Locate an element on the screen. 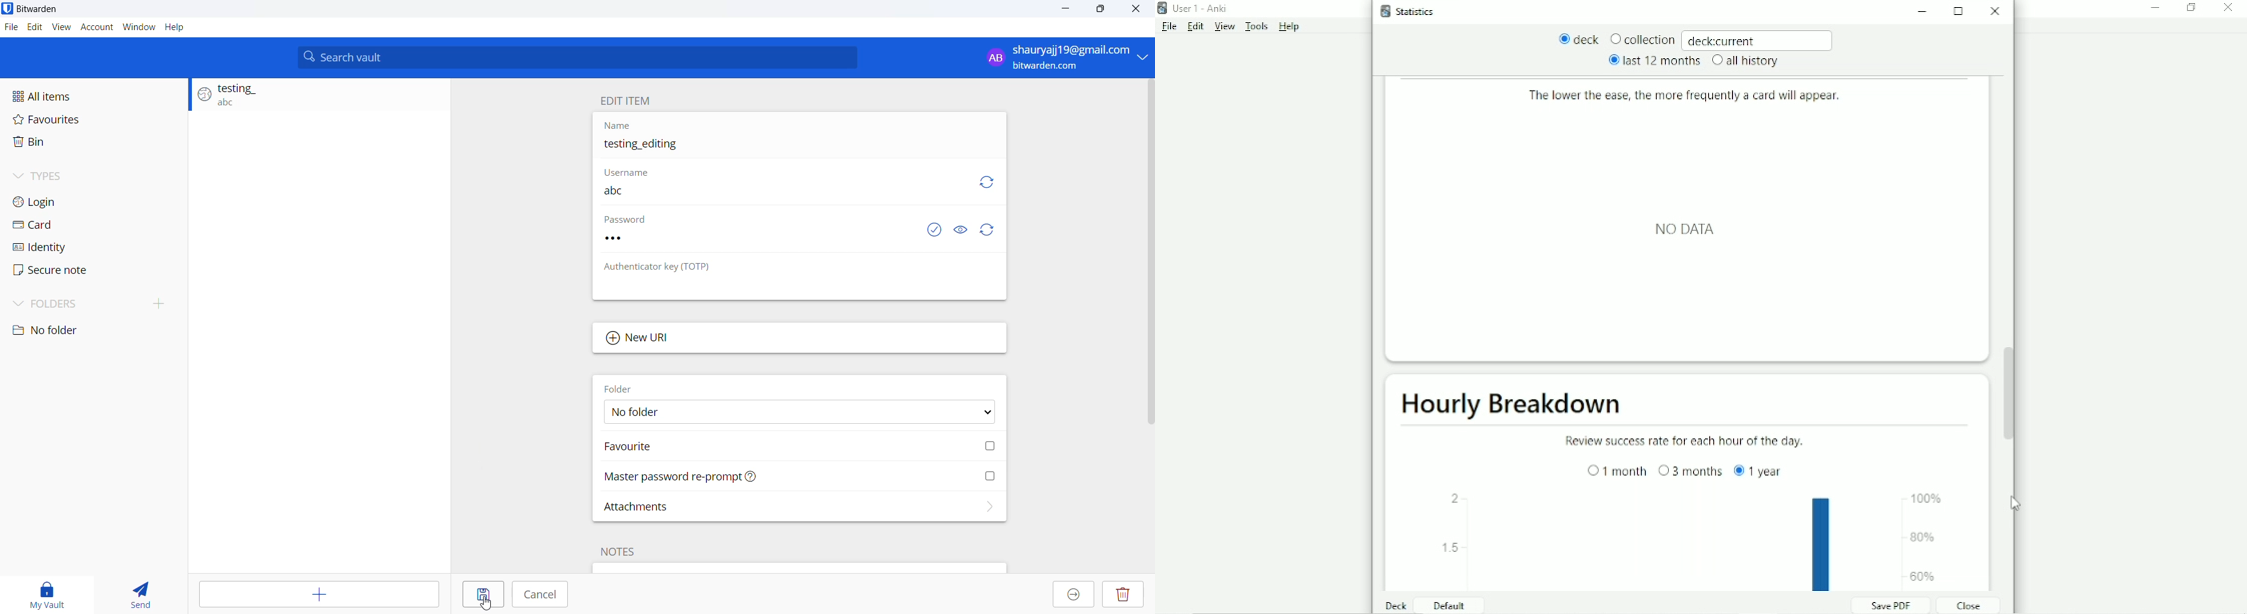  Edit name heading is located at coordinates (629, 101).